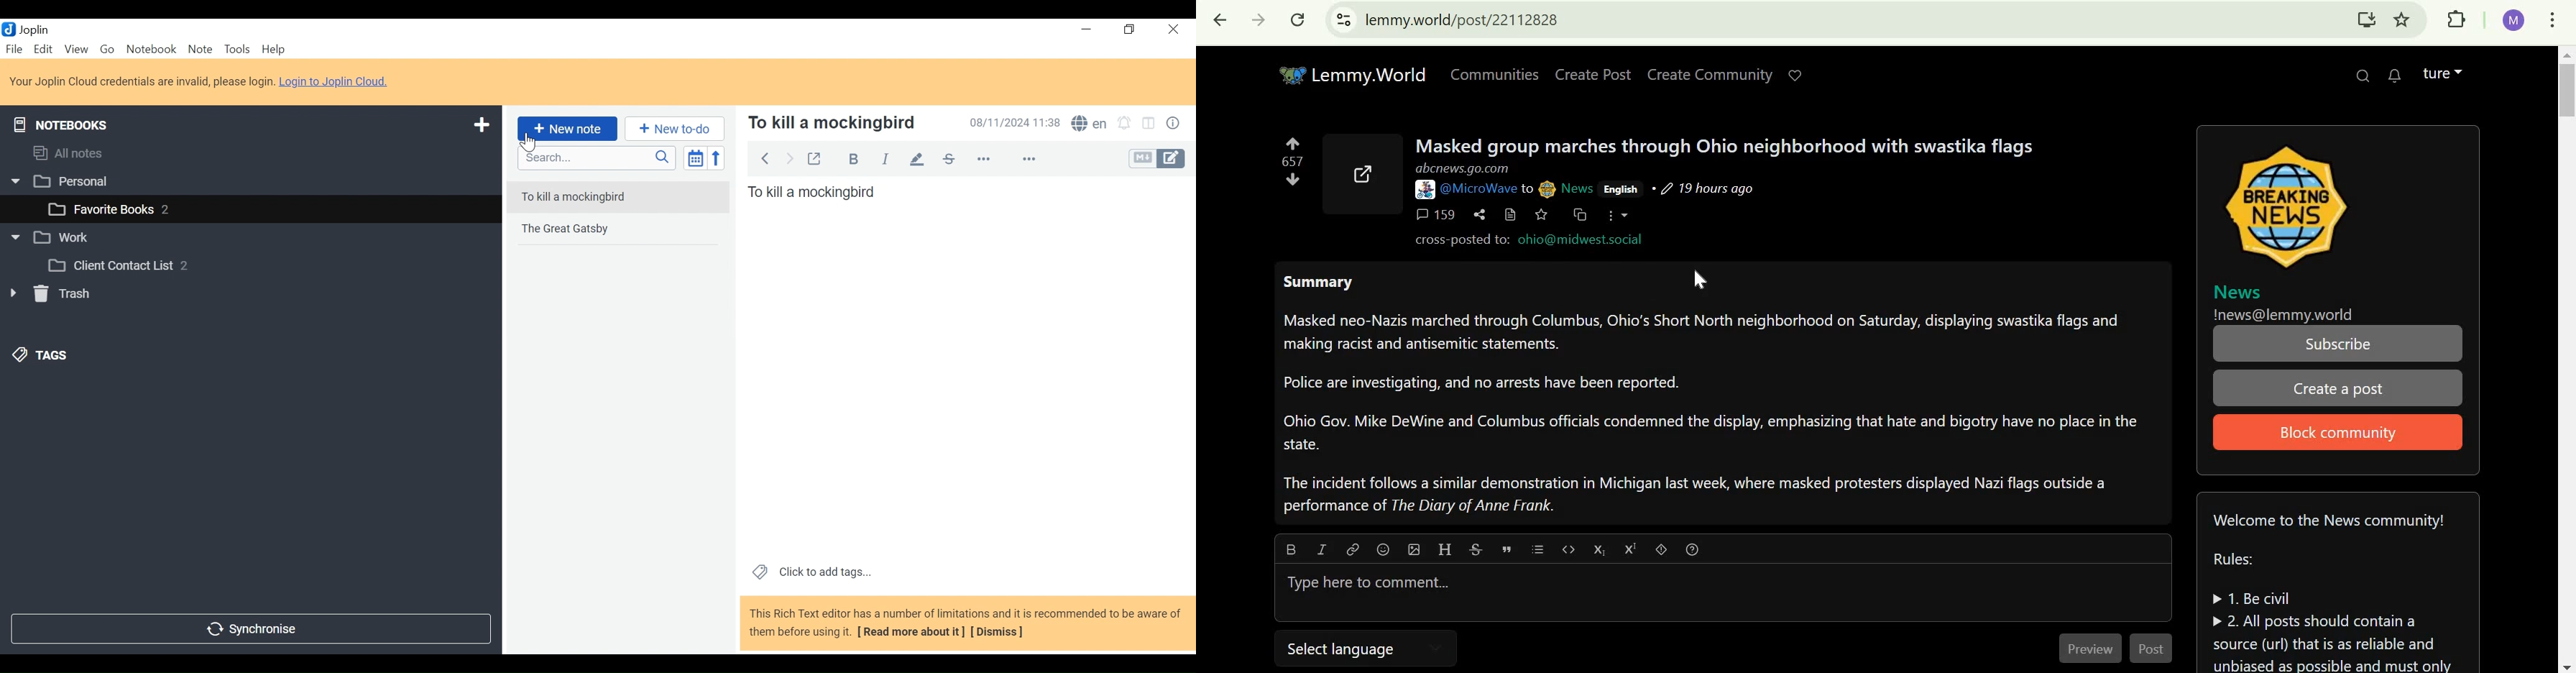 The image size is (2576, 700). I want to click on To kill a mockingbird, so click(964, 346).